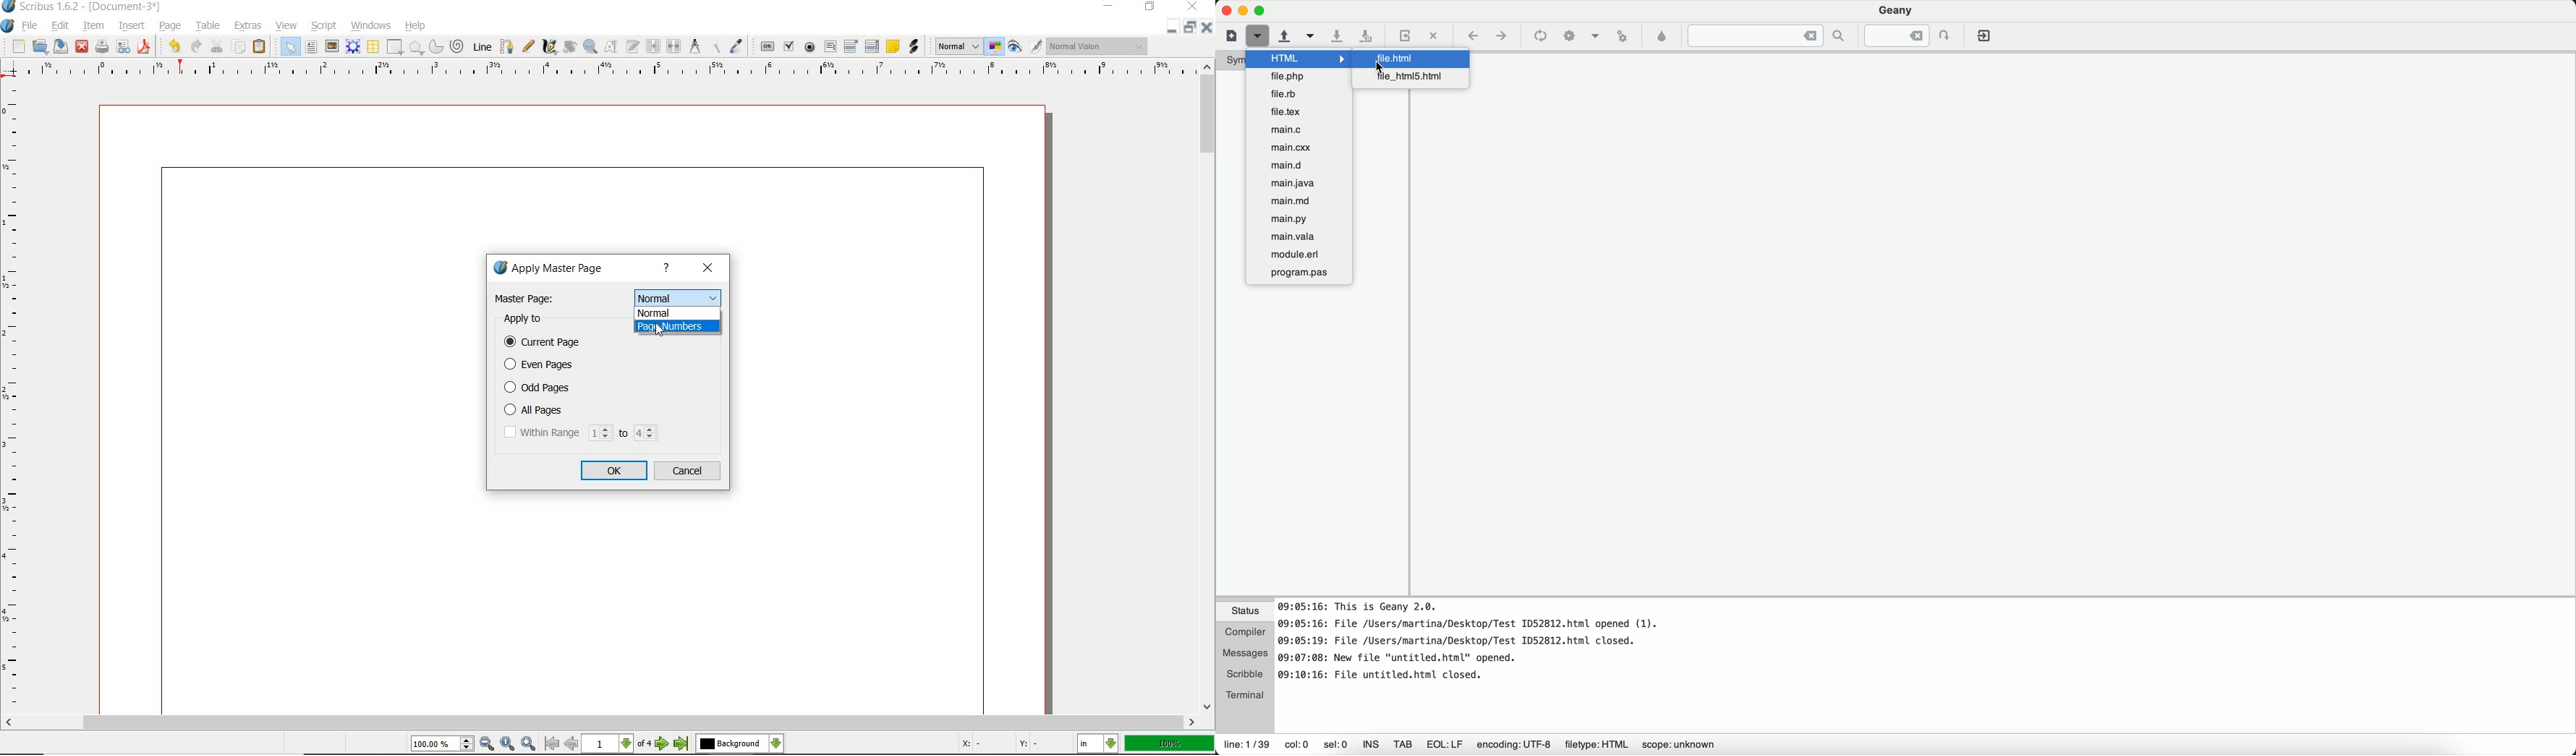 The height and width of the screenshot is (756, 2576). Describe the element at coordinates (144, 48) in the screenshot. I see `save as pdf` at that location.